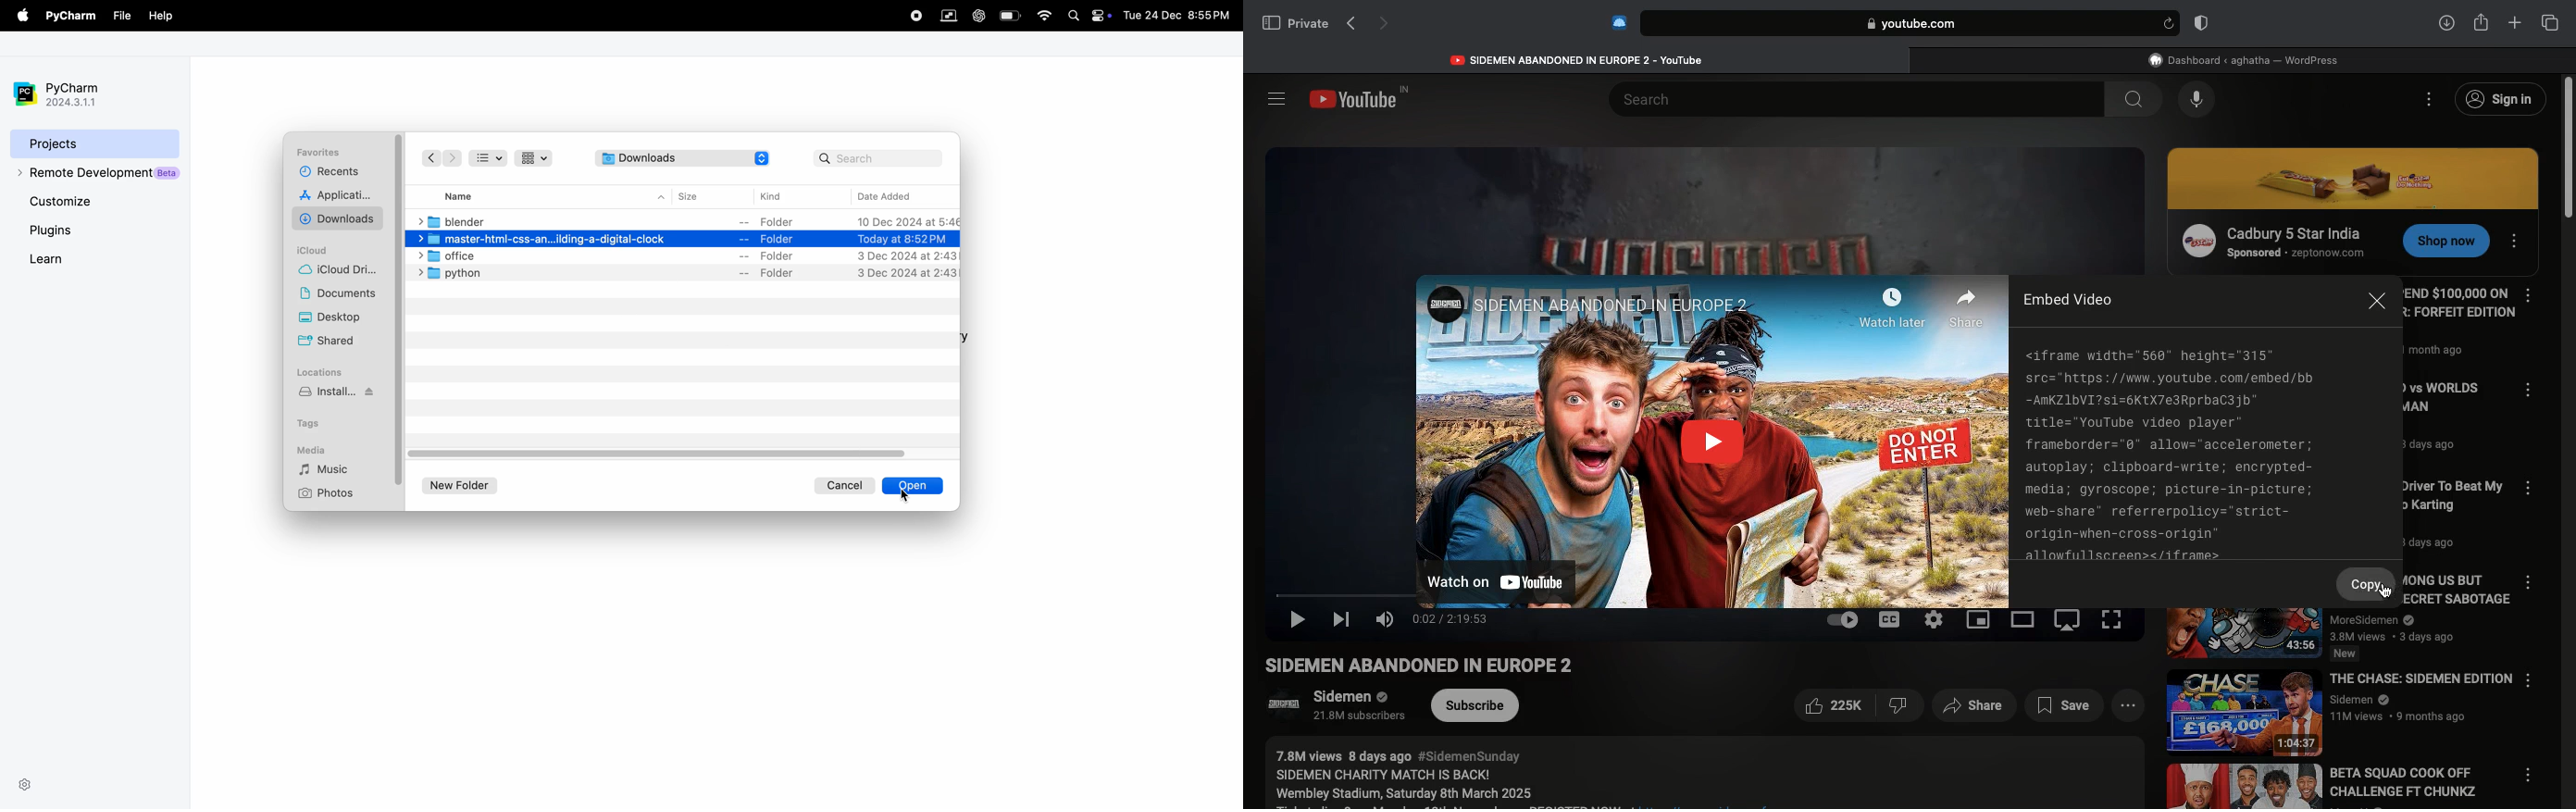 The height and width of the screenshot is (812, 2576). Describe the element at coordinates (689, 221) in the screenshot. I see `blender` at that location.